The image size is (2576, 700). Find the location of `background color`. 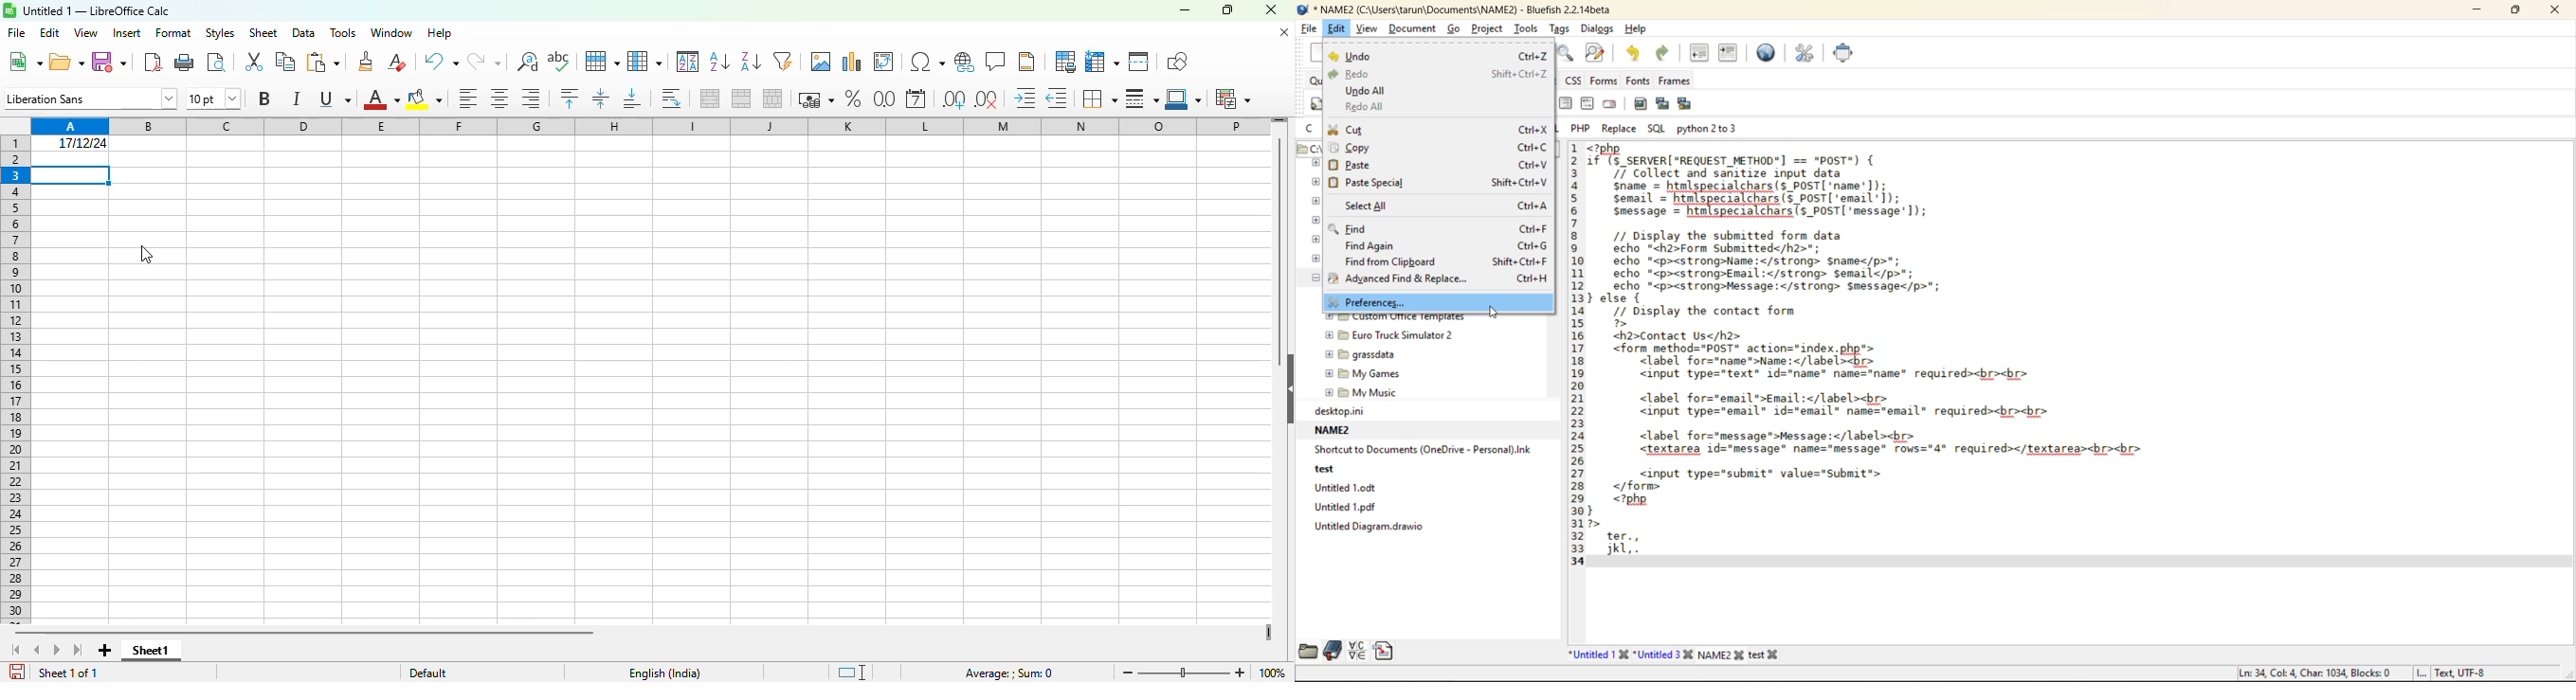

background color is located at coordinates (424, 99).